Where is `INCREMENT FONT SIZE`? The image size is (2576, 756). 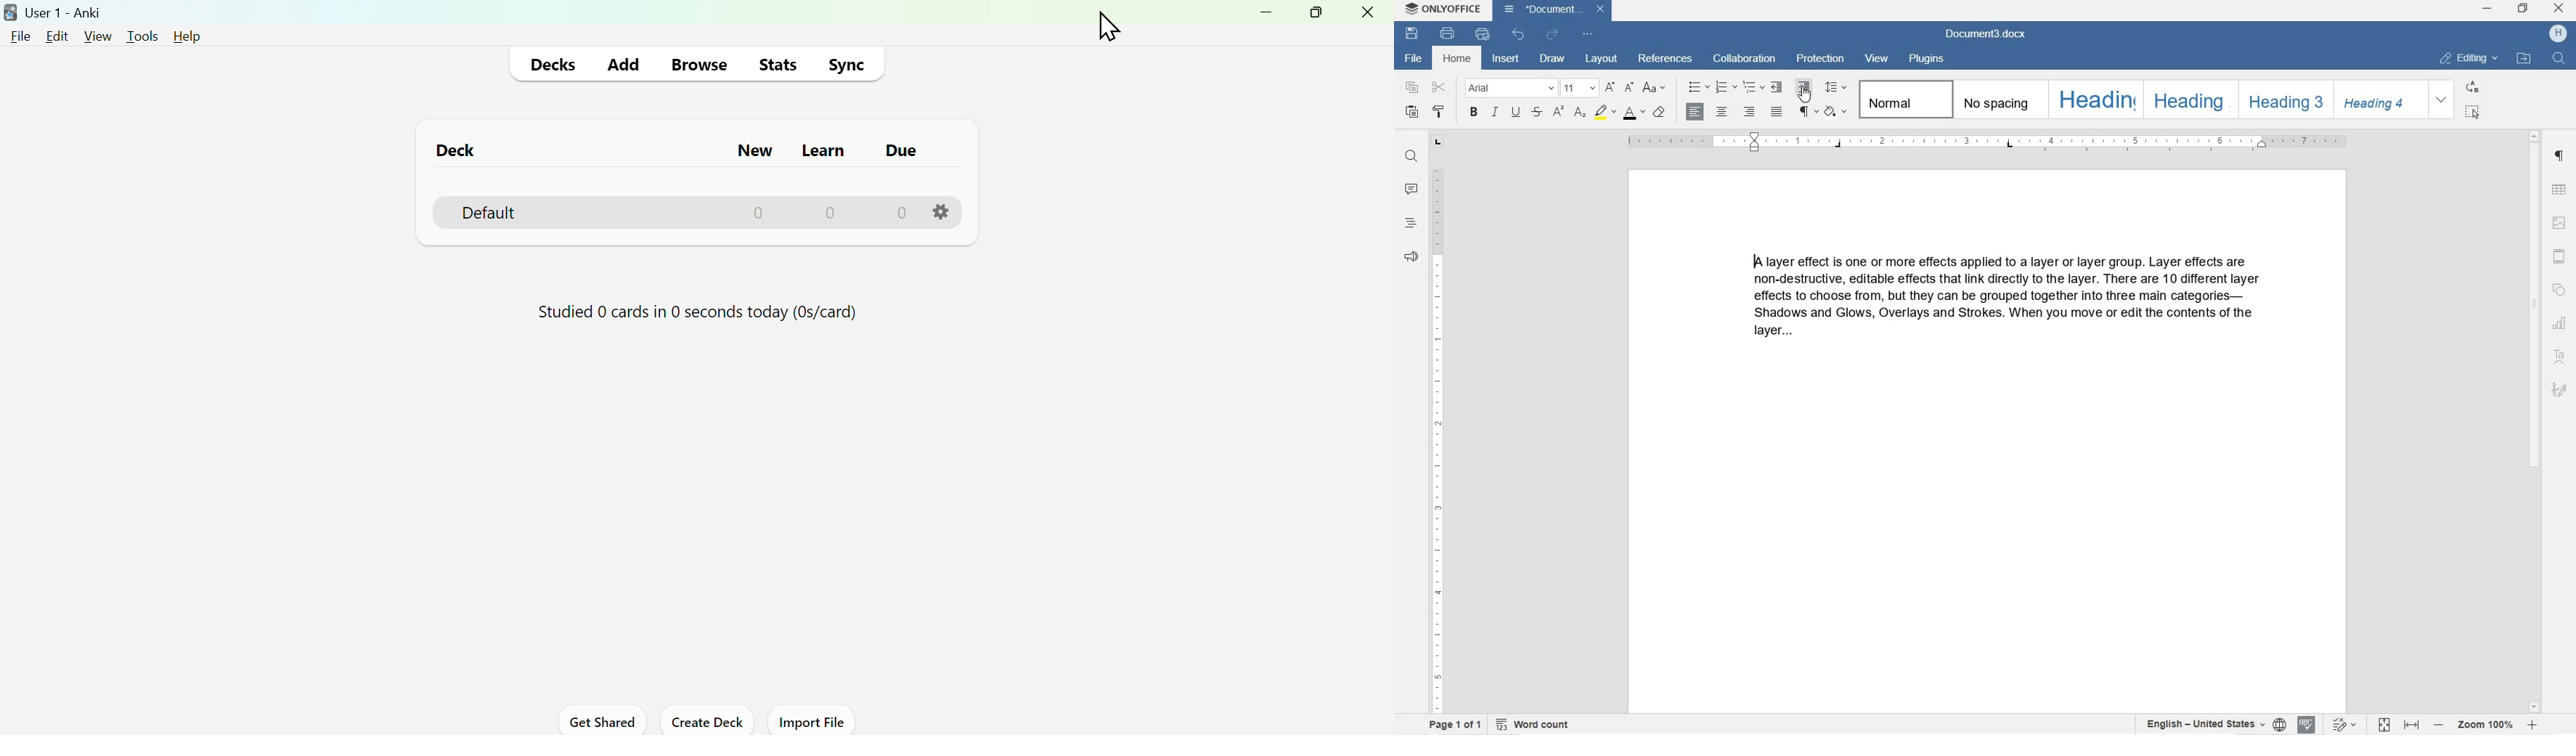
INCREMENT FONT SIZE is located at coordinates (1609, 86).